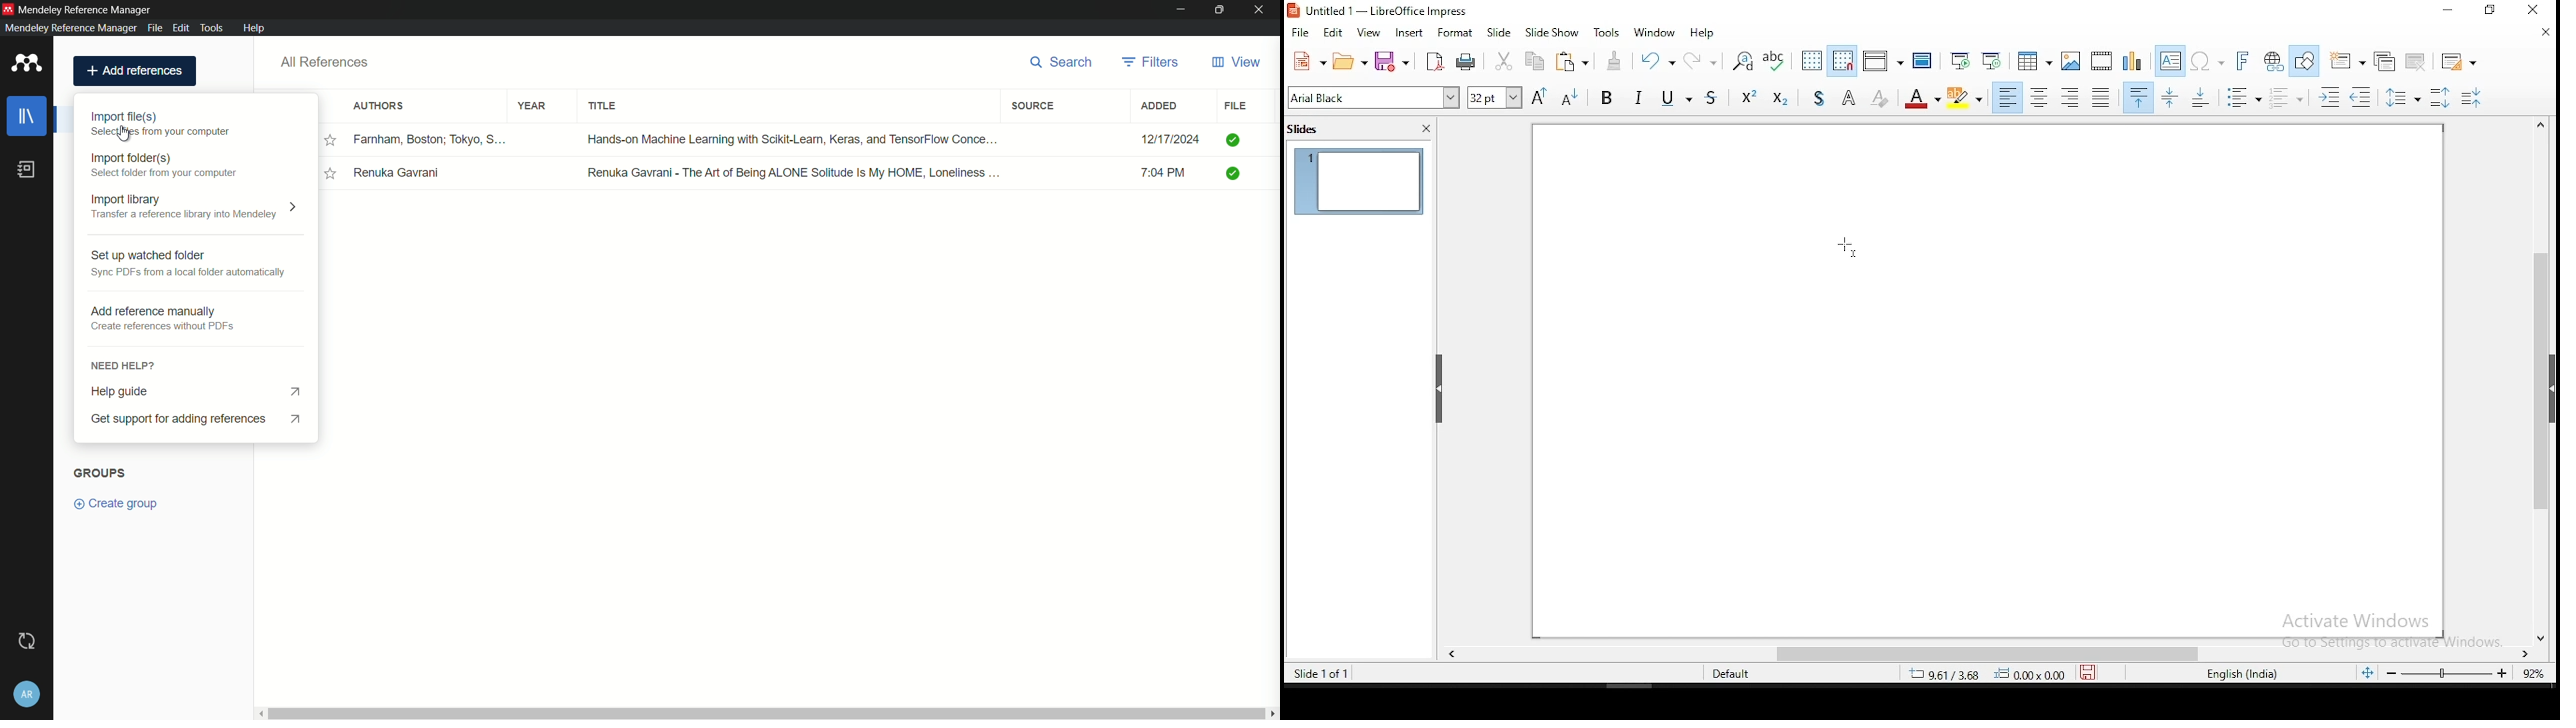 Image resolution: width=2576 pixels, height=728 pixels. What do you see at coordinates (2286, 98) in the screenshot?
I see `Numbered bullet list` at bounding box center [2286, 98].